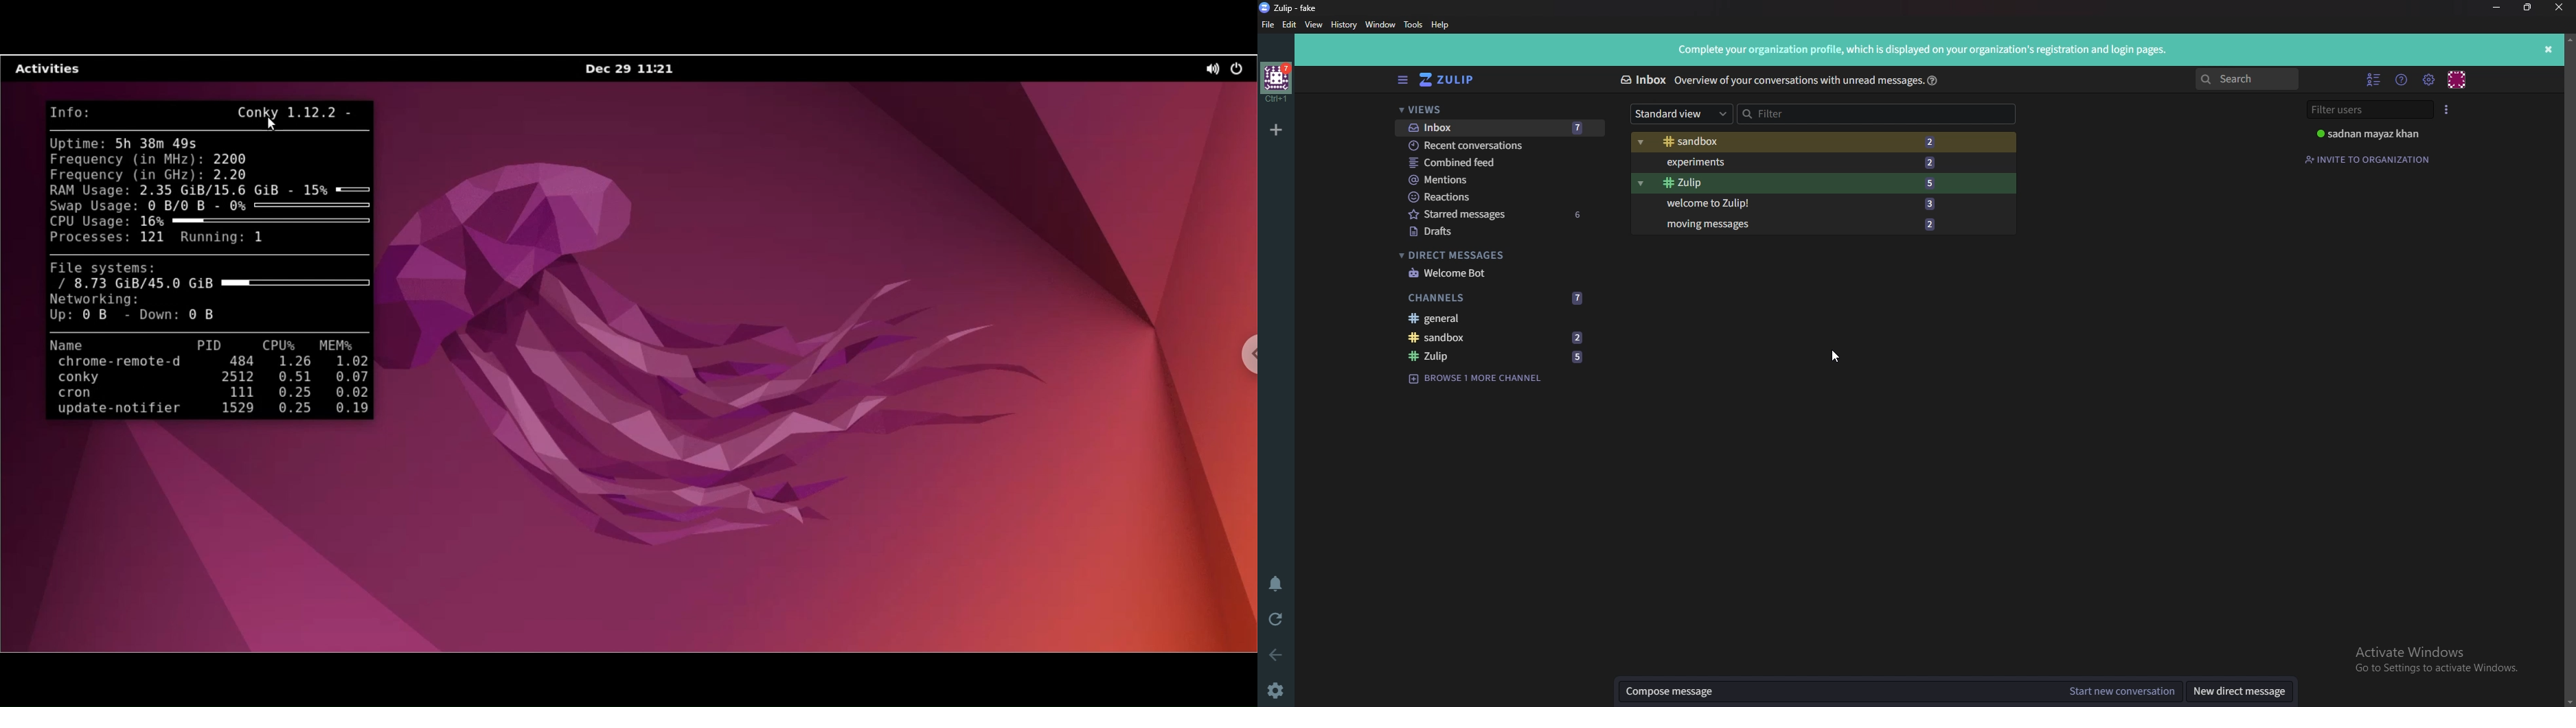  What do you see at coordinates (1502, 214) in the screenshot?
I see `starred messages` at bounding box center [1502, 214].